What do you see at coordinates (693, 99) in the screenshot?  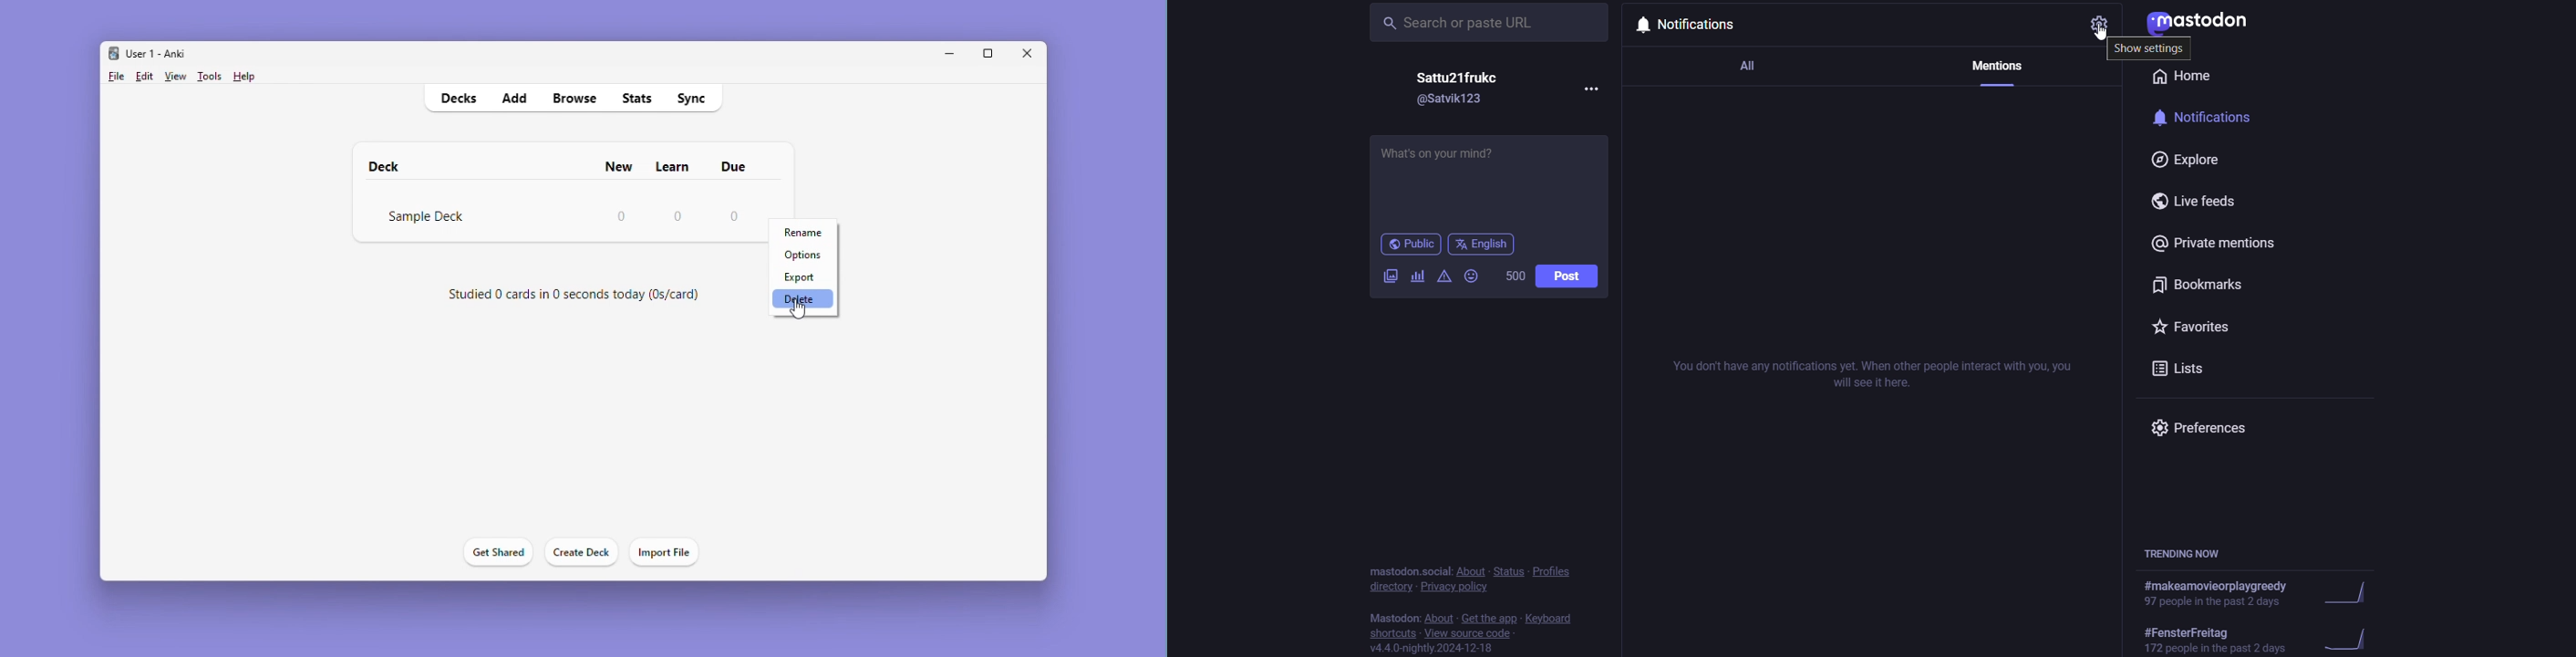 I see `sync` at bounding box center [693, 99].